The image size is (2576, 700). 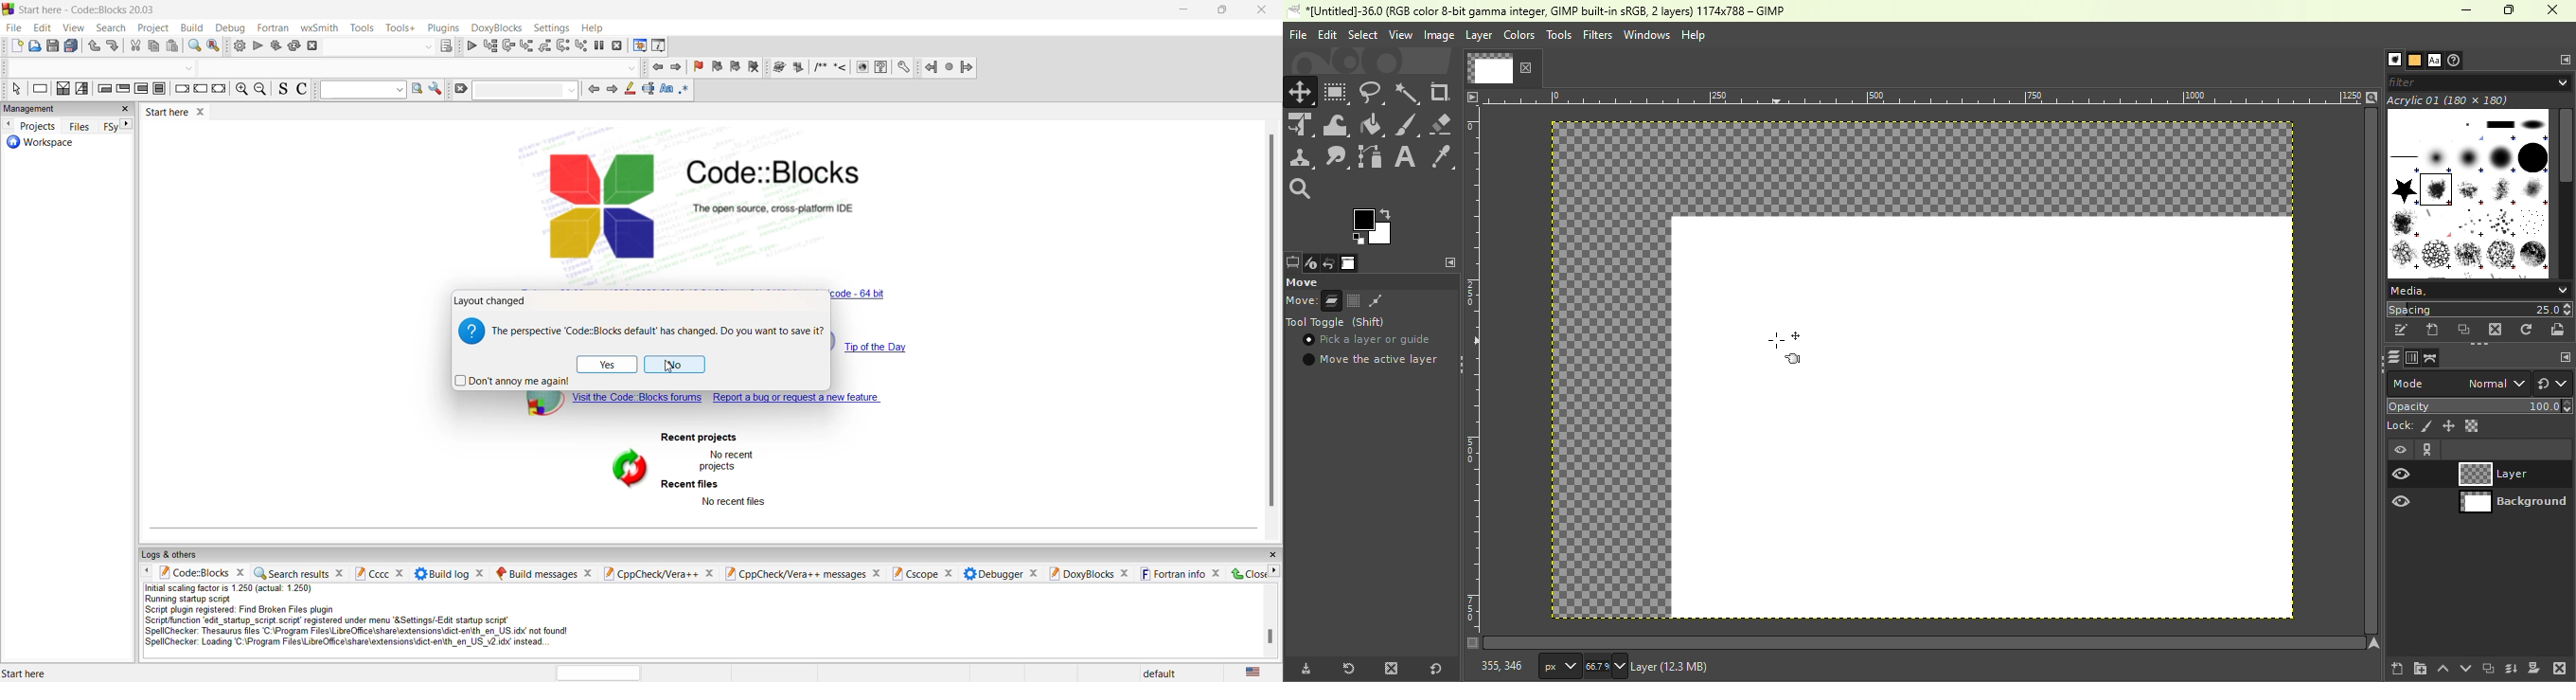 I want to click on stop build, so click(x=315, y=47).